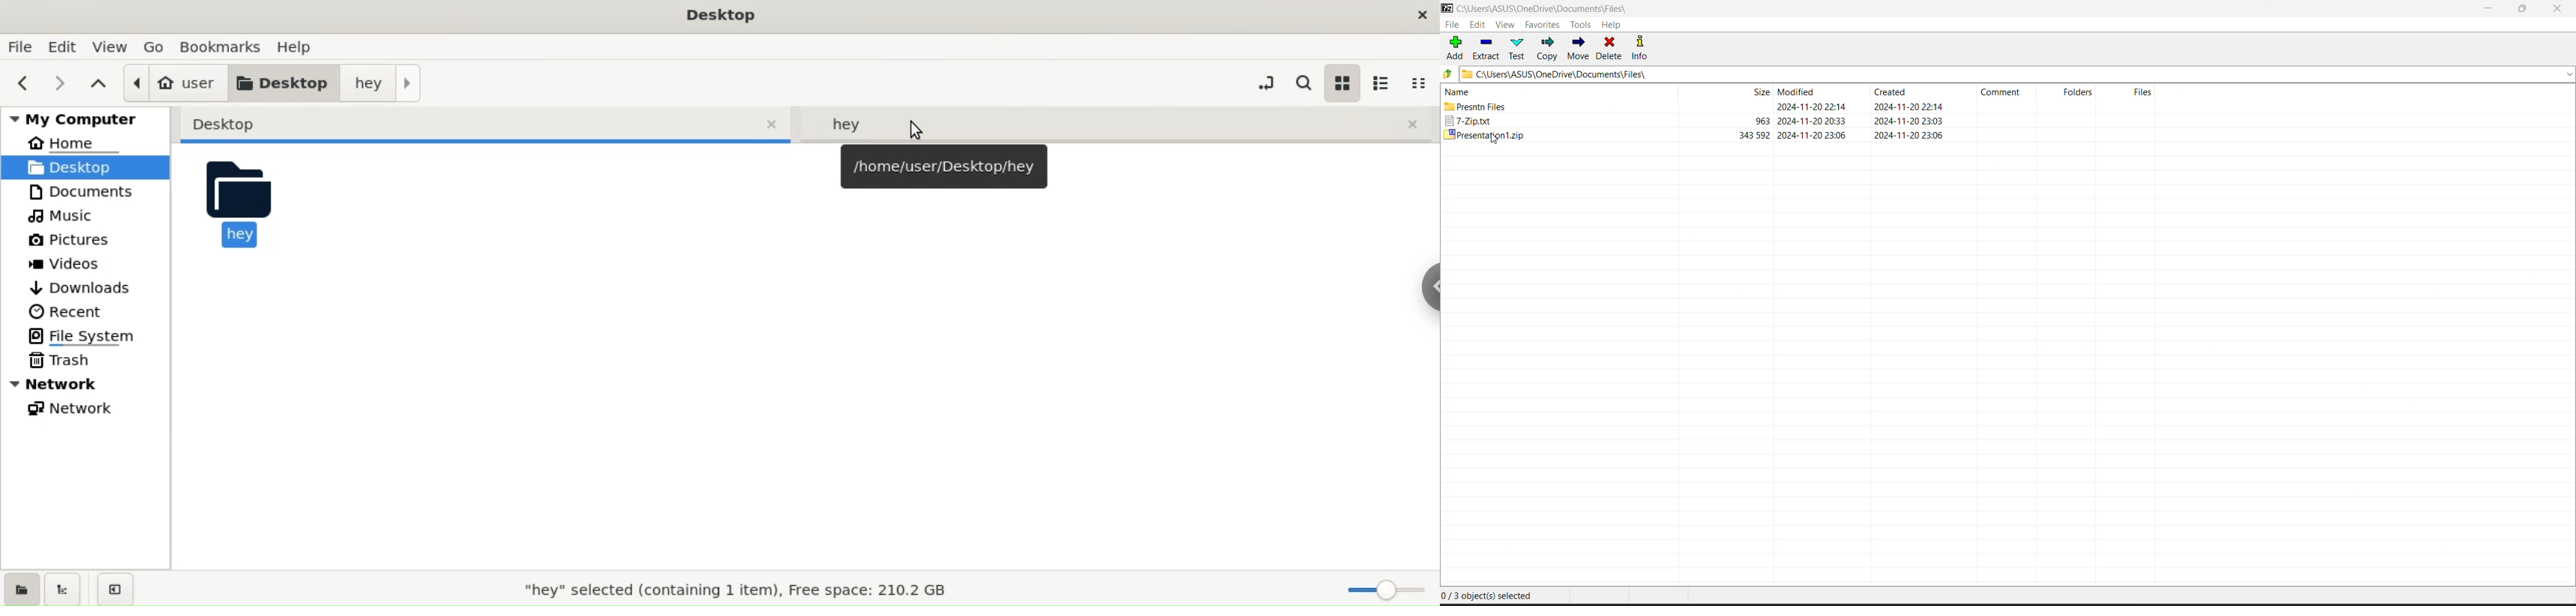  What do you see at coordinates (1578, 49) in the screenshot?
I see `Move` at bounding box center [1578, 49].